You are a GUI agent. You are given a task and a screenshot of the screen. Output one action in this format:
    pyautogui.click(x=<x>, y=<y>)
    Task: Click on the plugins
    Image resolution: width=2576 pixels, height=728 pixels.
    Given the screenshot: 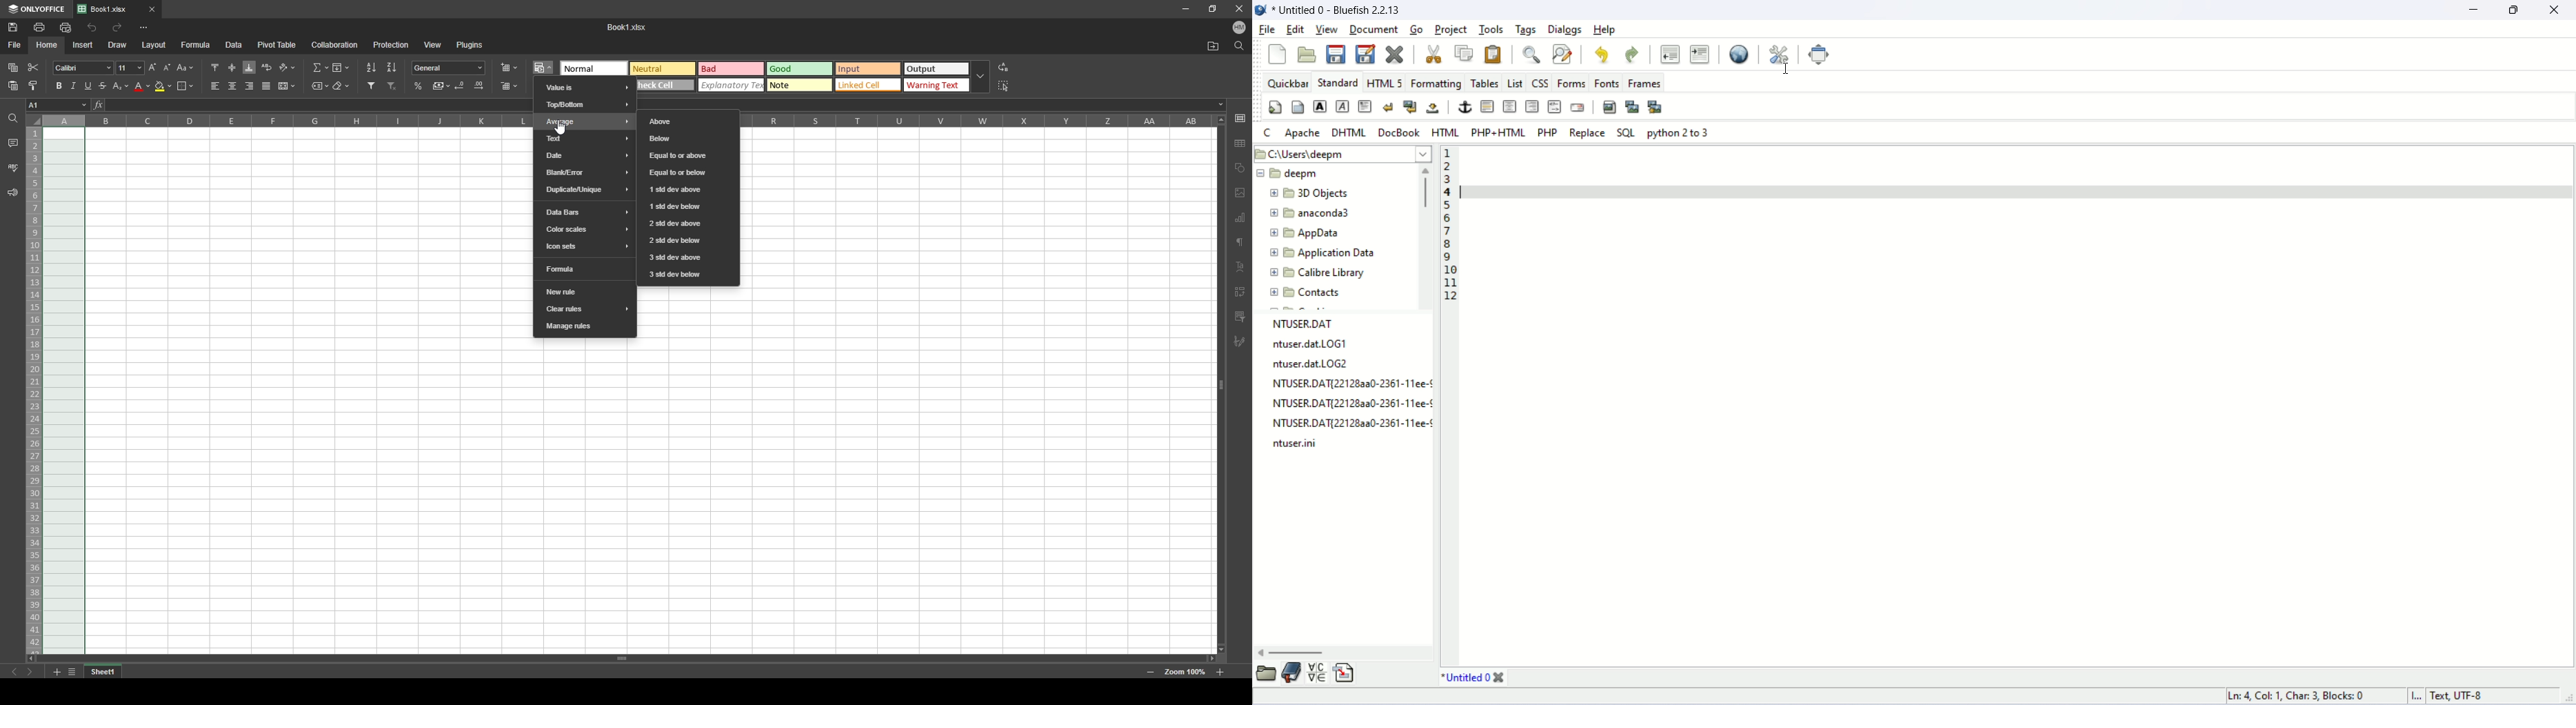 What is the action you would take?
    pyautogui.click(x=471, y=44)
    